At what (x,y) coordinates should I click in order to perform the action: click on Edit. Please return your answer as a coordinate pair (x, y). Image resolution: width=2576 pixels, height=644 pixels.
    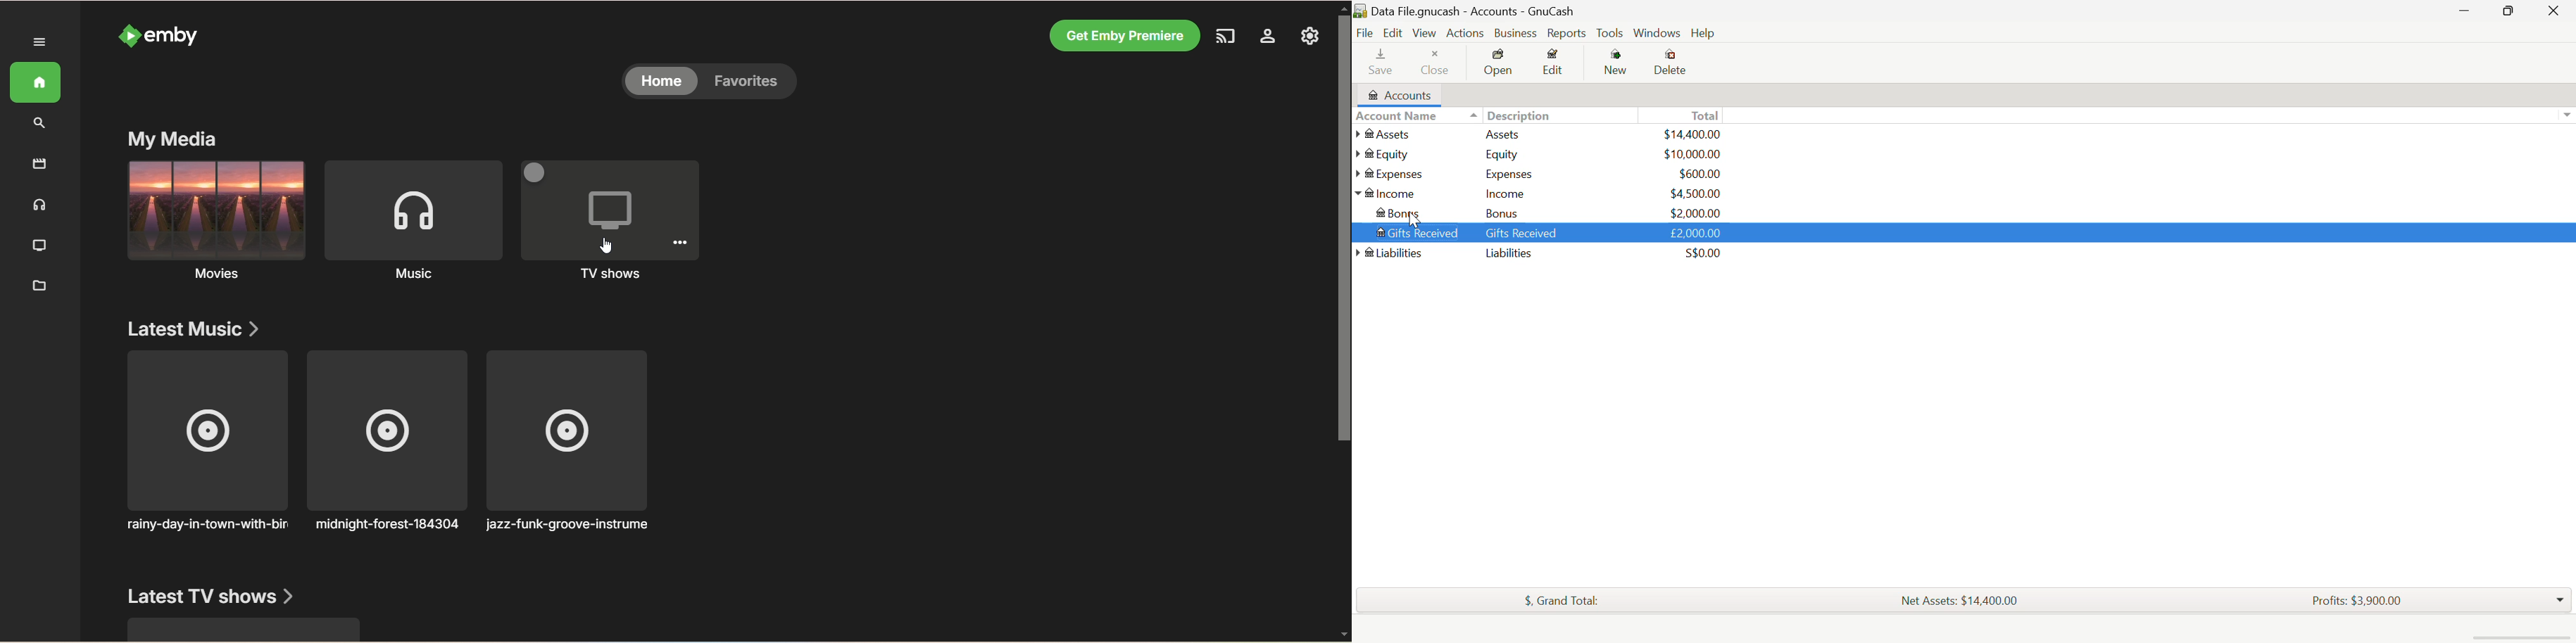
    Looking at the image, I should click on (1555, 63).